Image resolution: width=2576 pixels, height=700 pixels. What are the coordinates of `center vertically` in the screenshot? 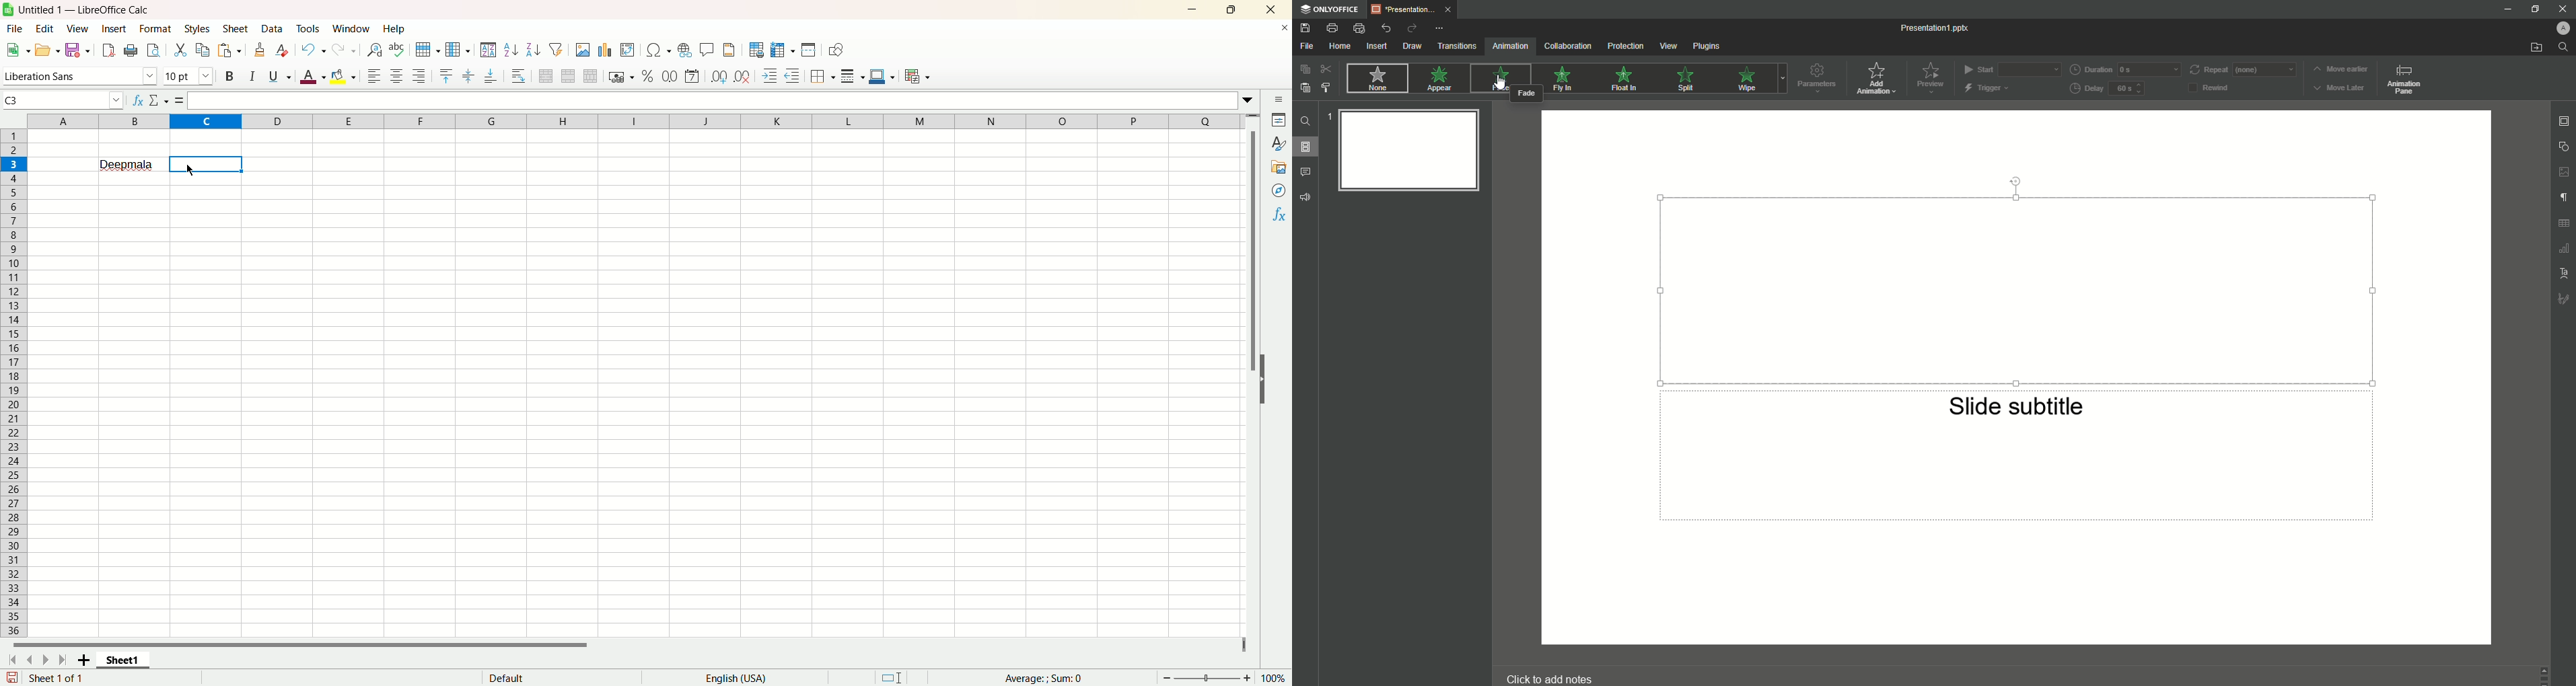 It's located at (468, 77).